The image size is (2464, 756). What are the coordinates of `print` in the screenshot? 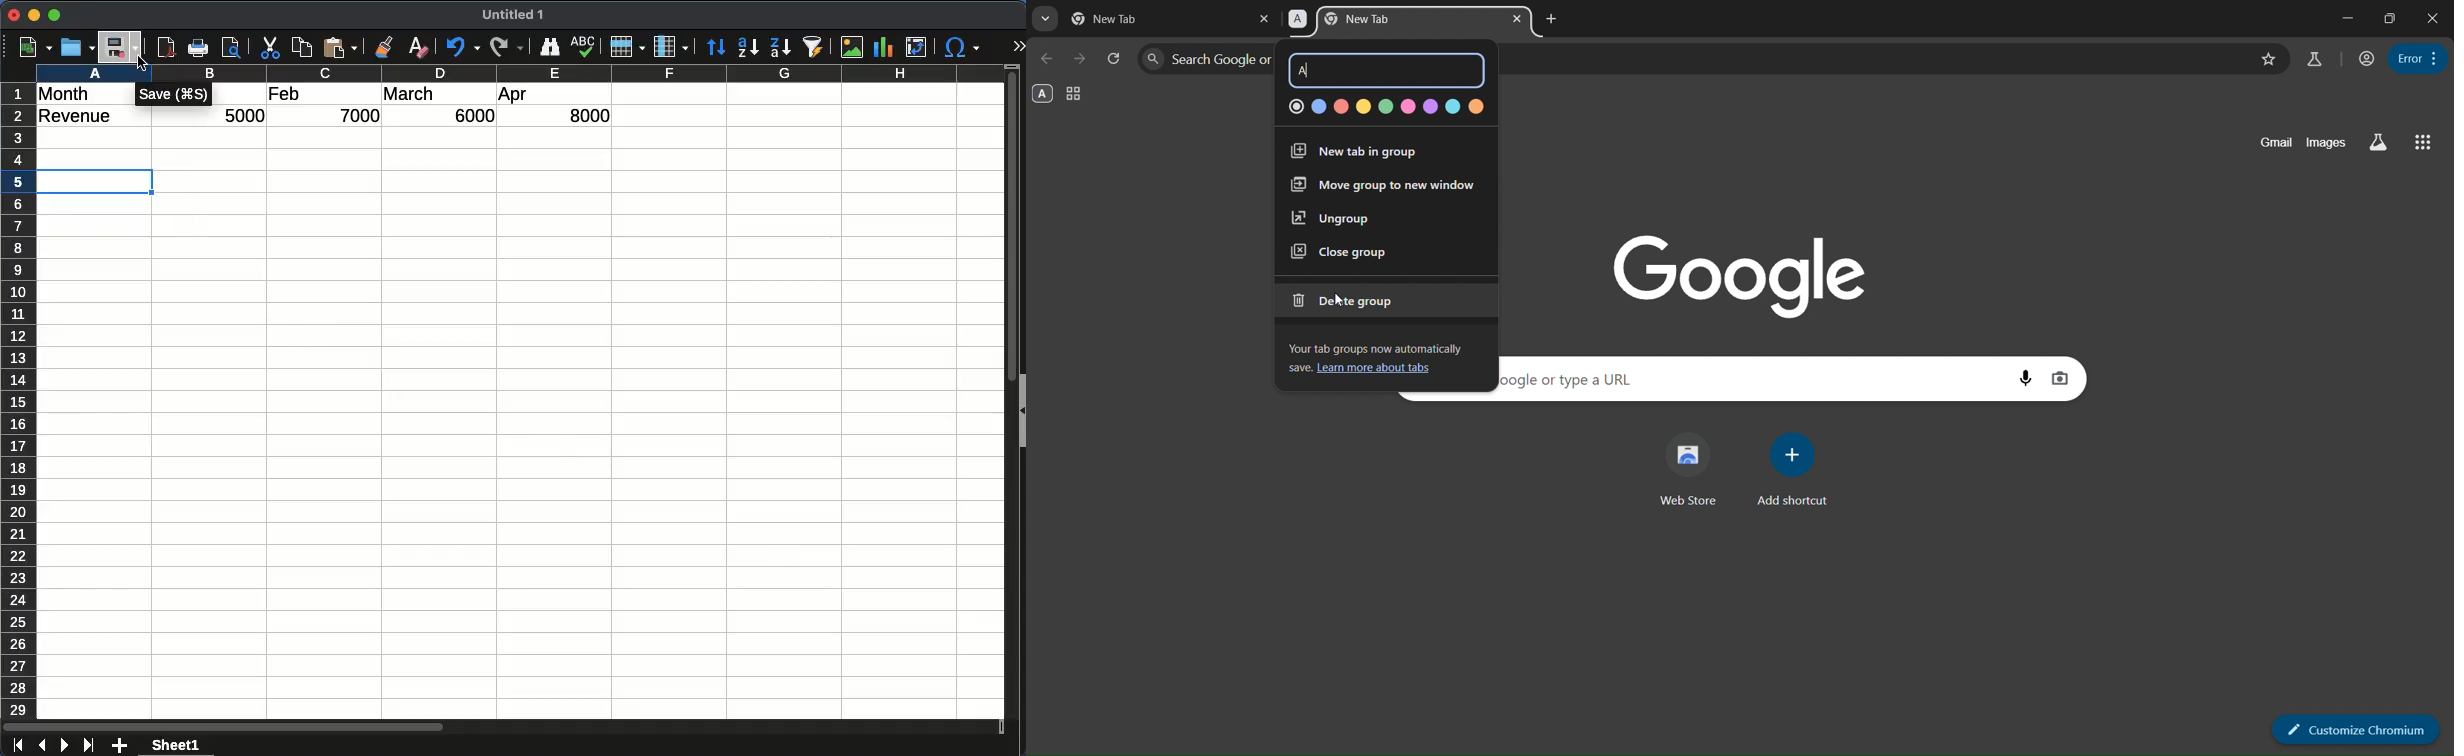 It's located at (199, 48).